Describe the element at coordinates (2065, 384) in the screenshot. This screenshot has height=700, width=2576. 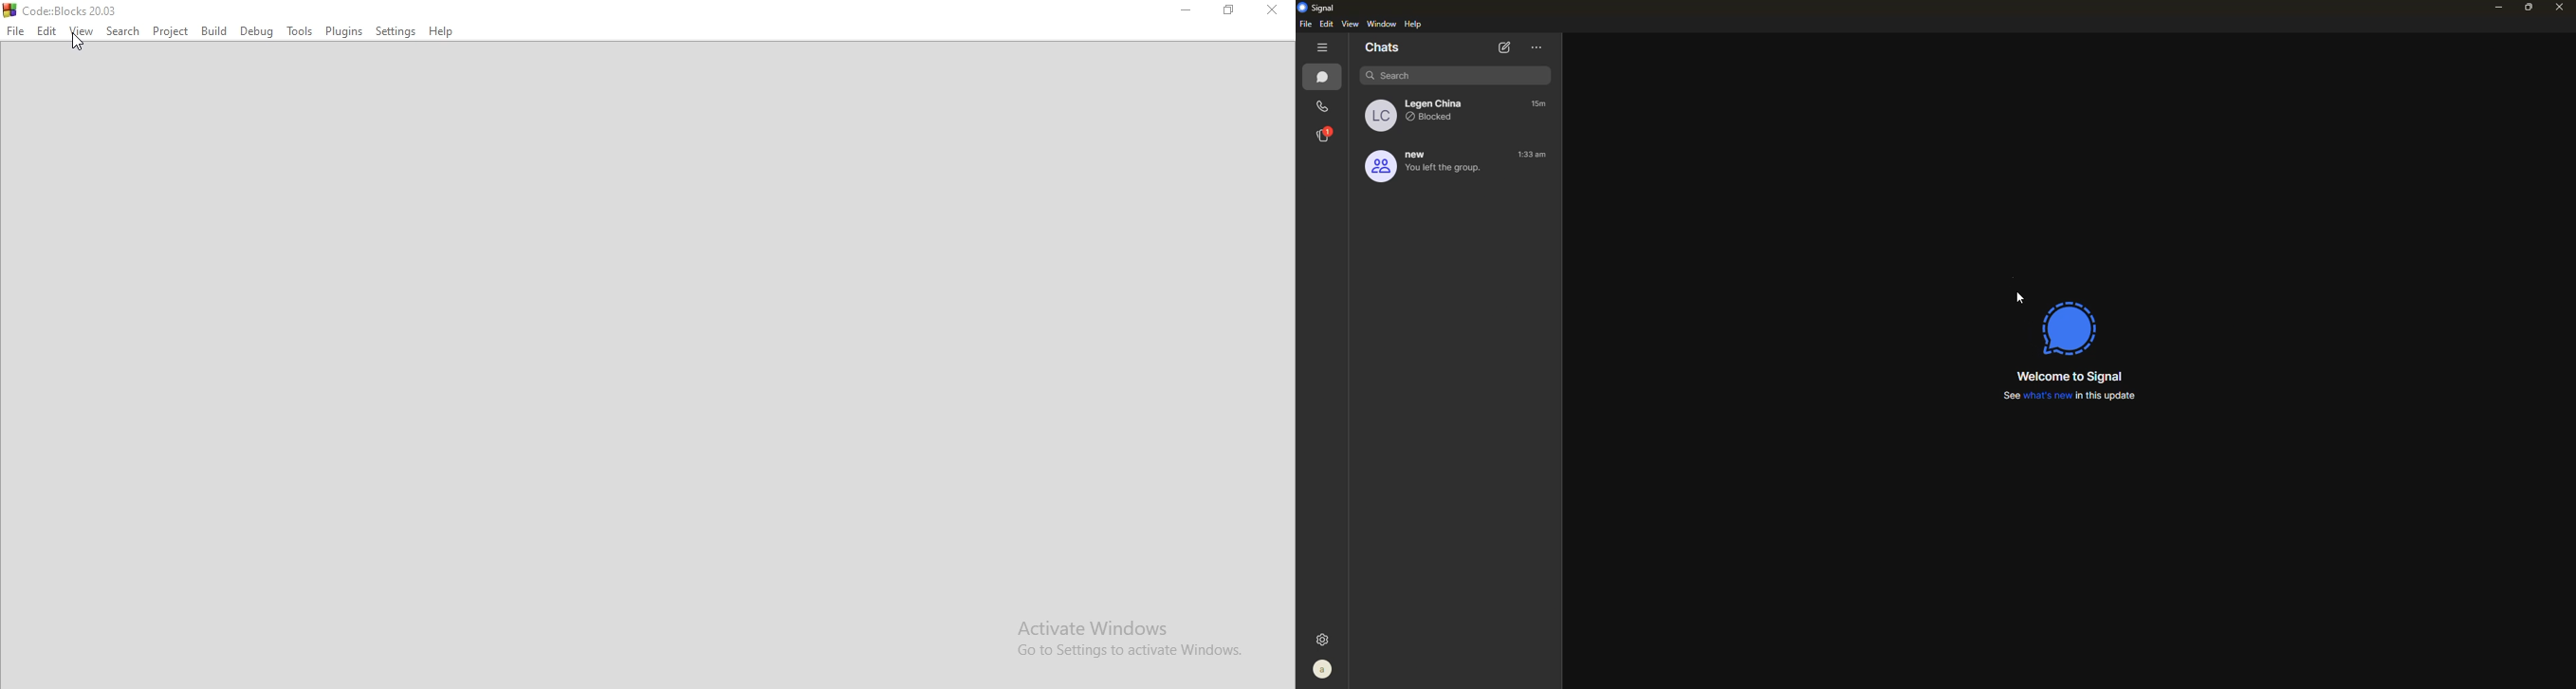
I see `Welcome to Signal
e what's new in this update` at that location.